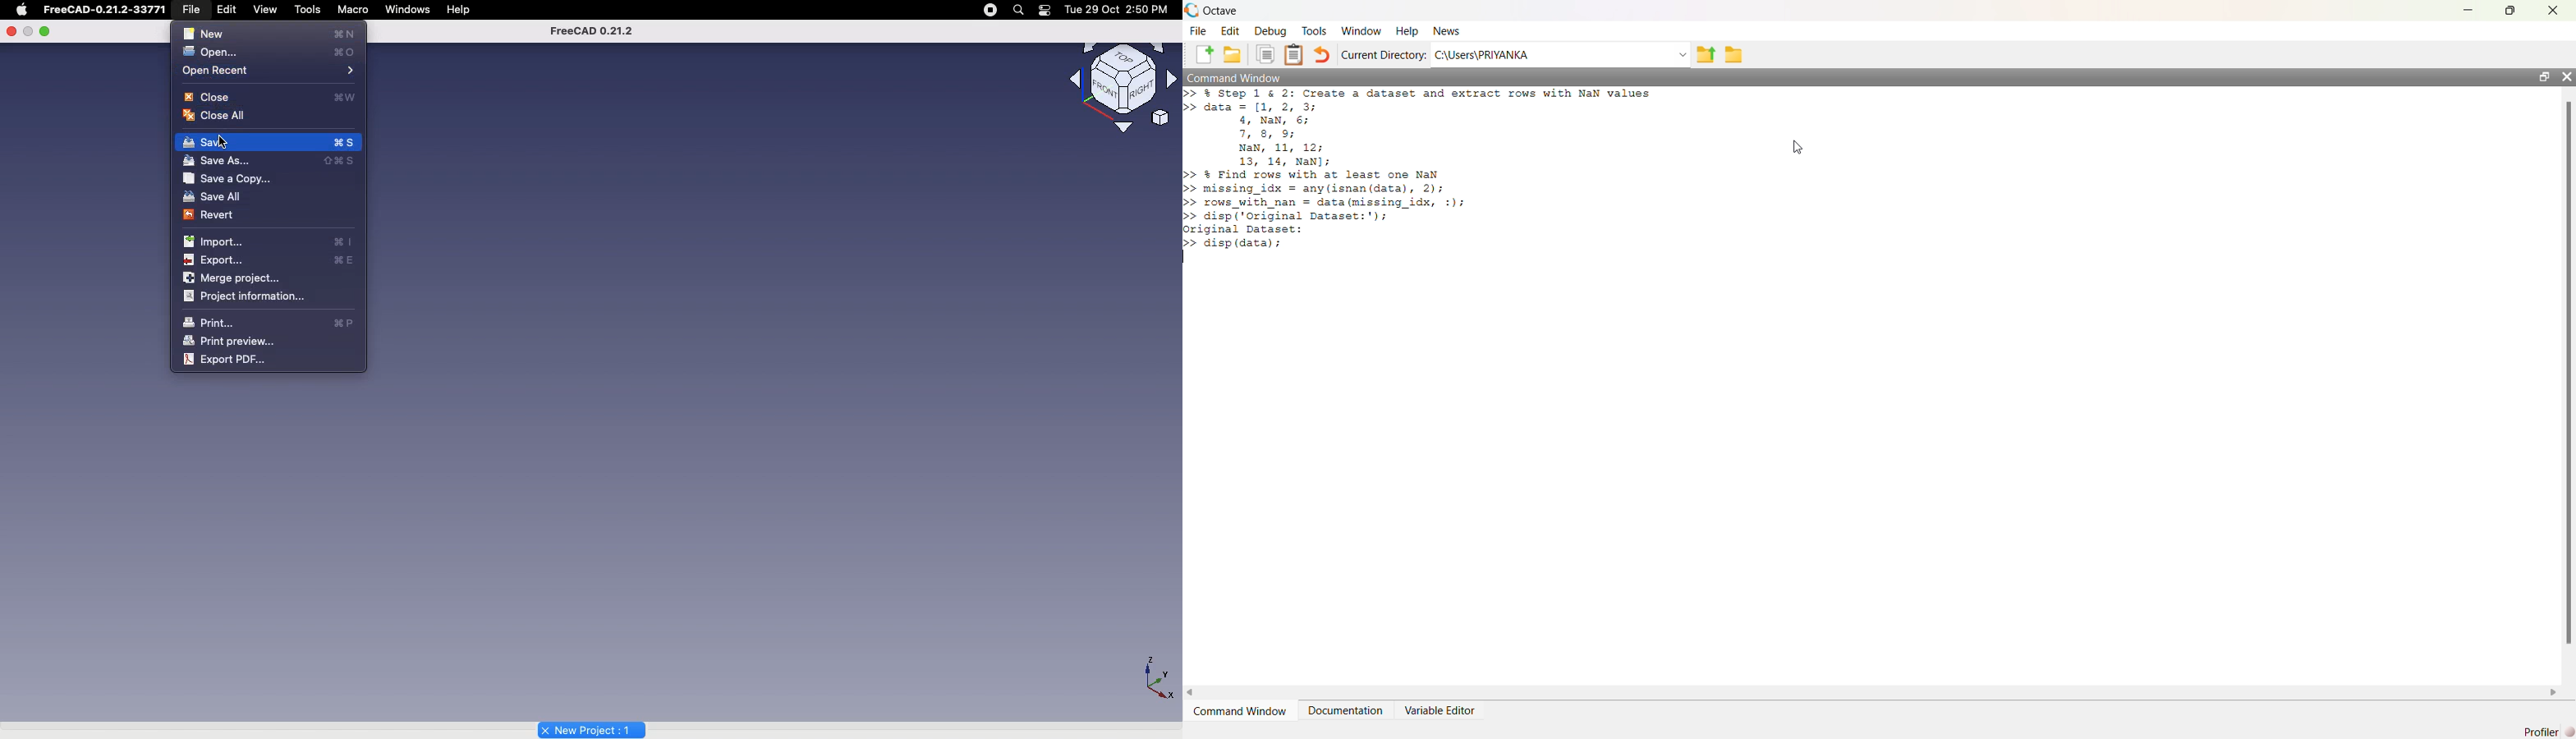  Describe the element at coordinates (247, 296) in the screenshot. I see `Project information` at that location.